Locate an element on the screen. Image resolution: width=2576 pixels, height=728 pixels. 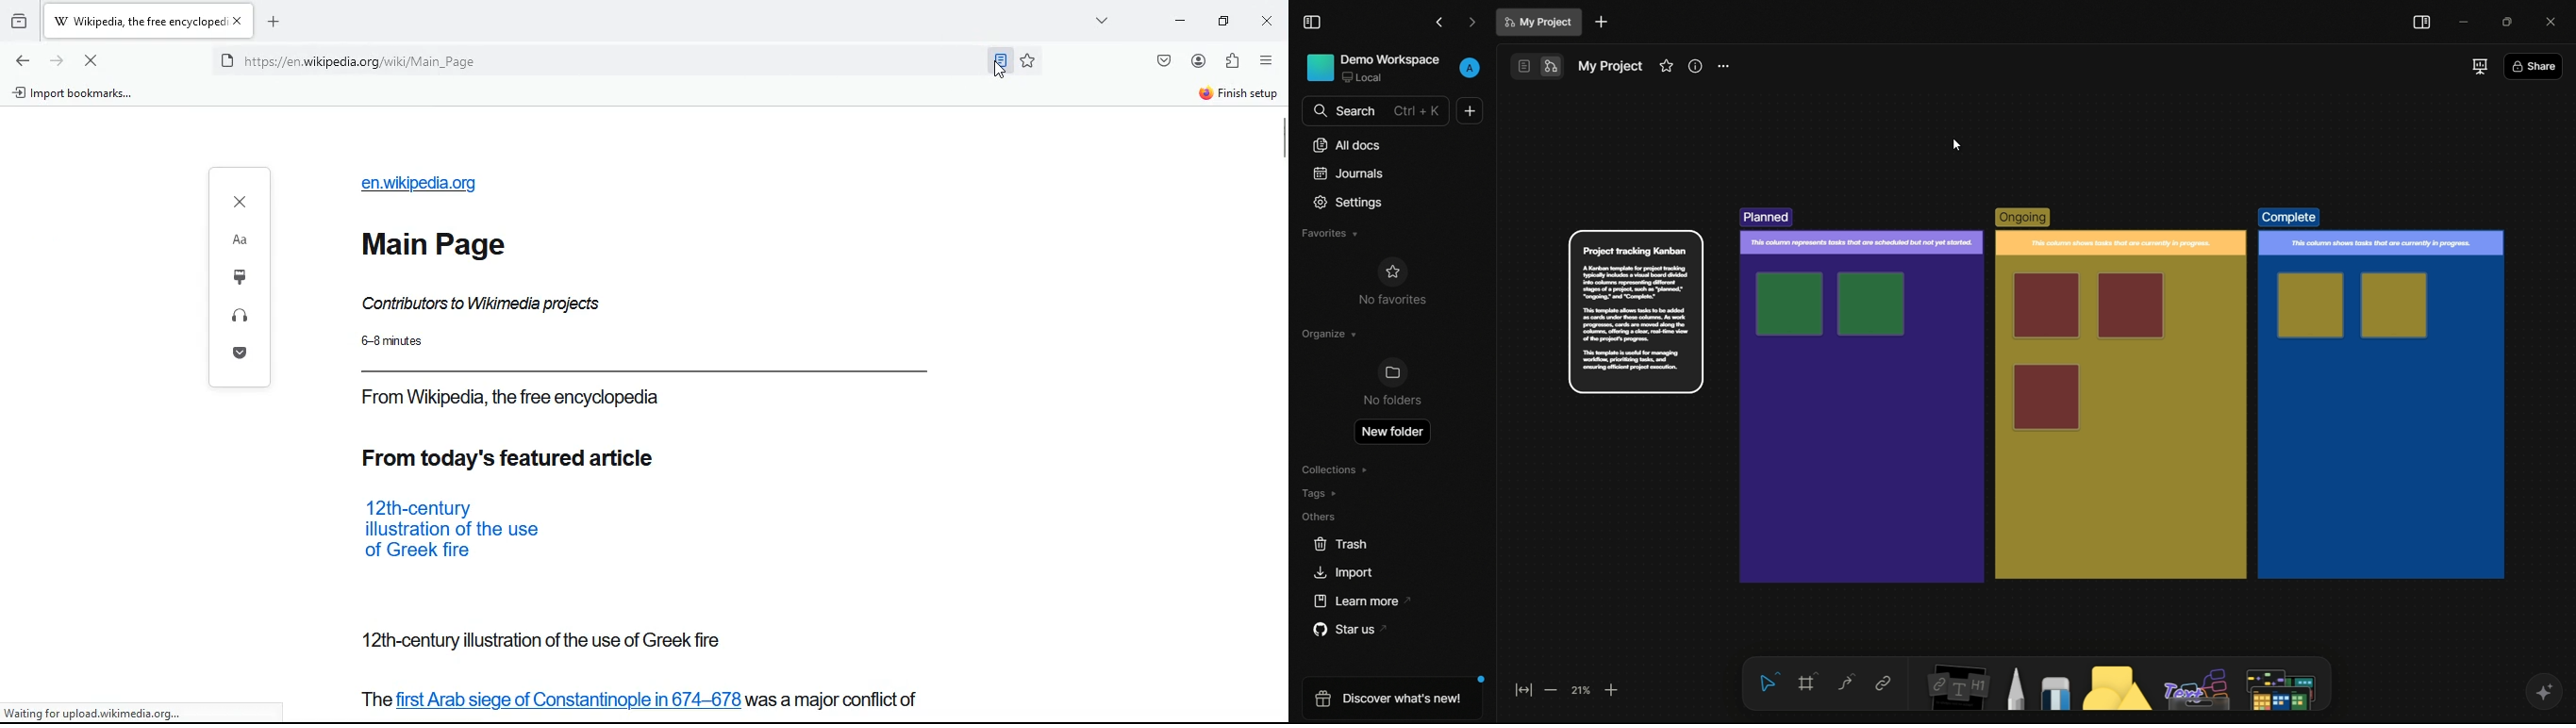
zoom in is located at coordinates (1612, 689).